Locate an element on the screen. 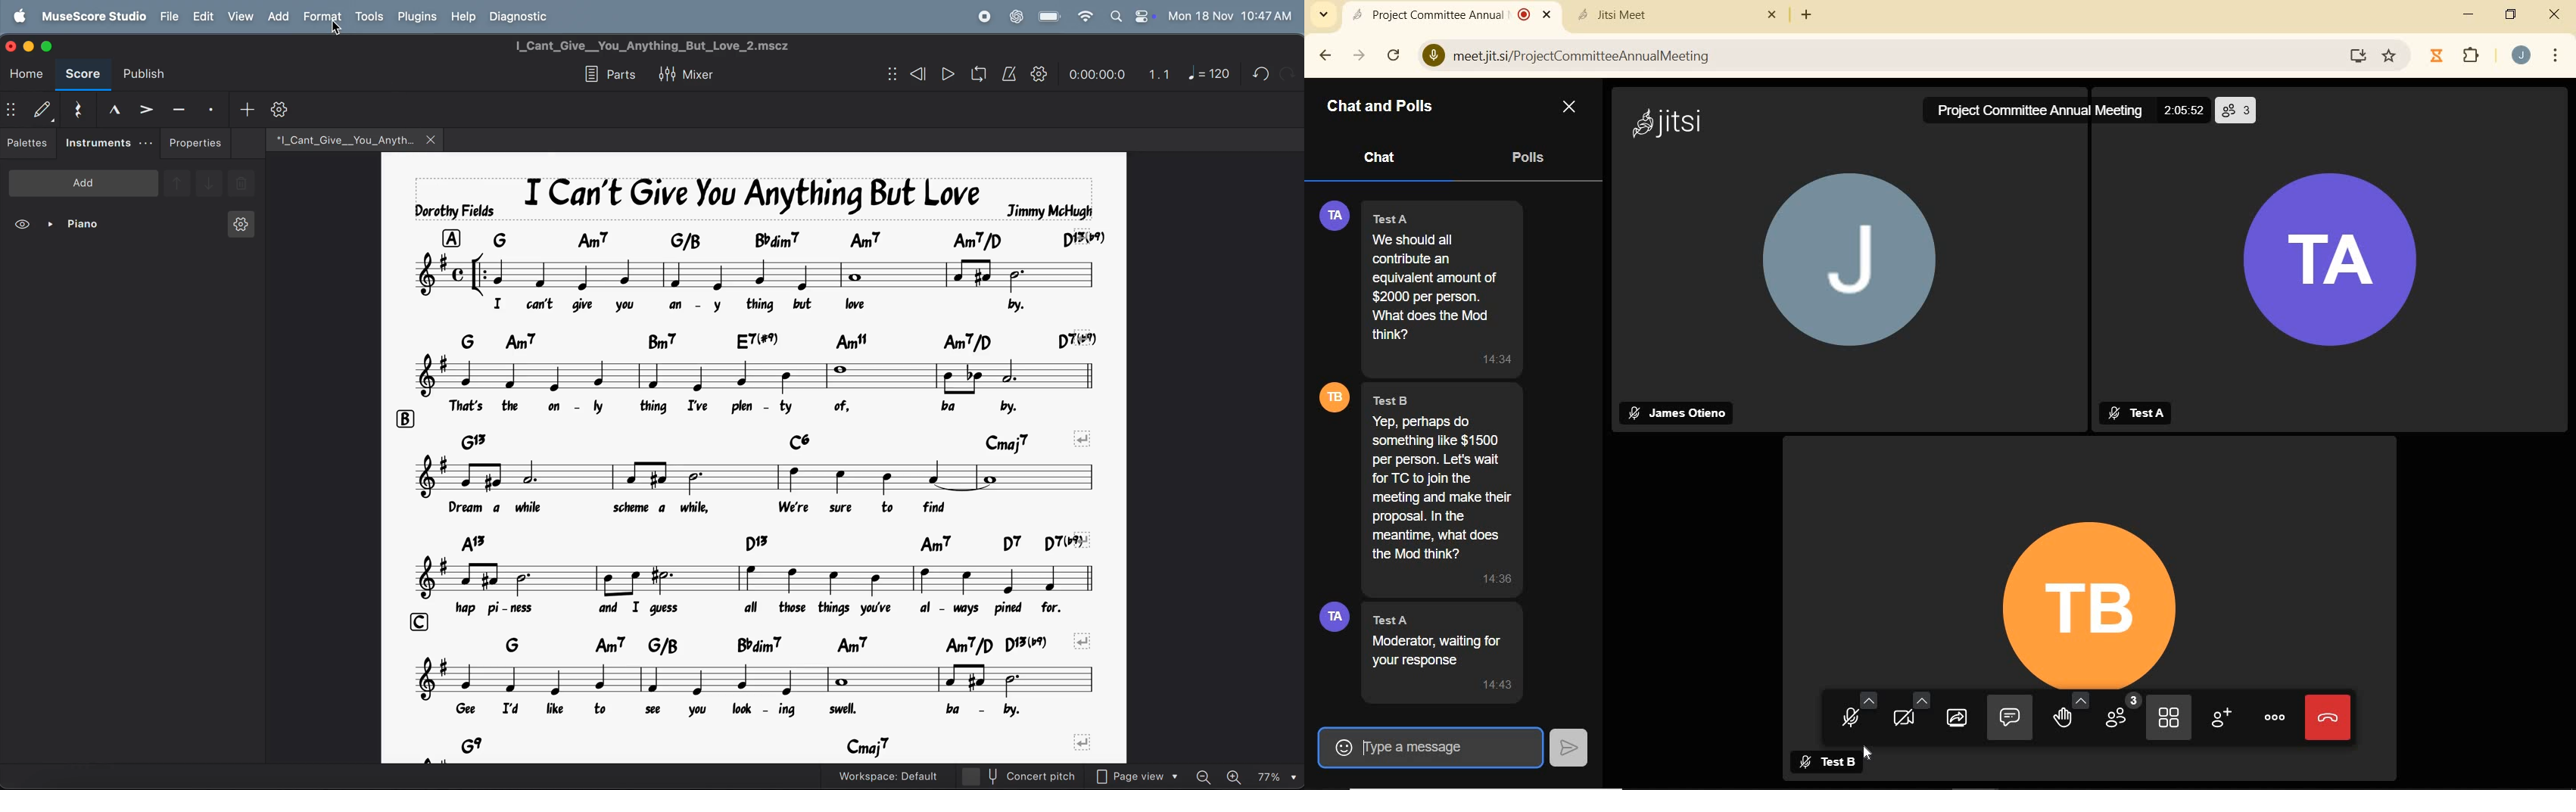 The height and width of the screenshot is (812, 2576). rows is located at coordinates (421, 621).